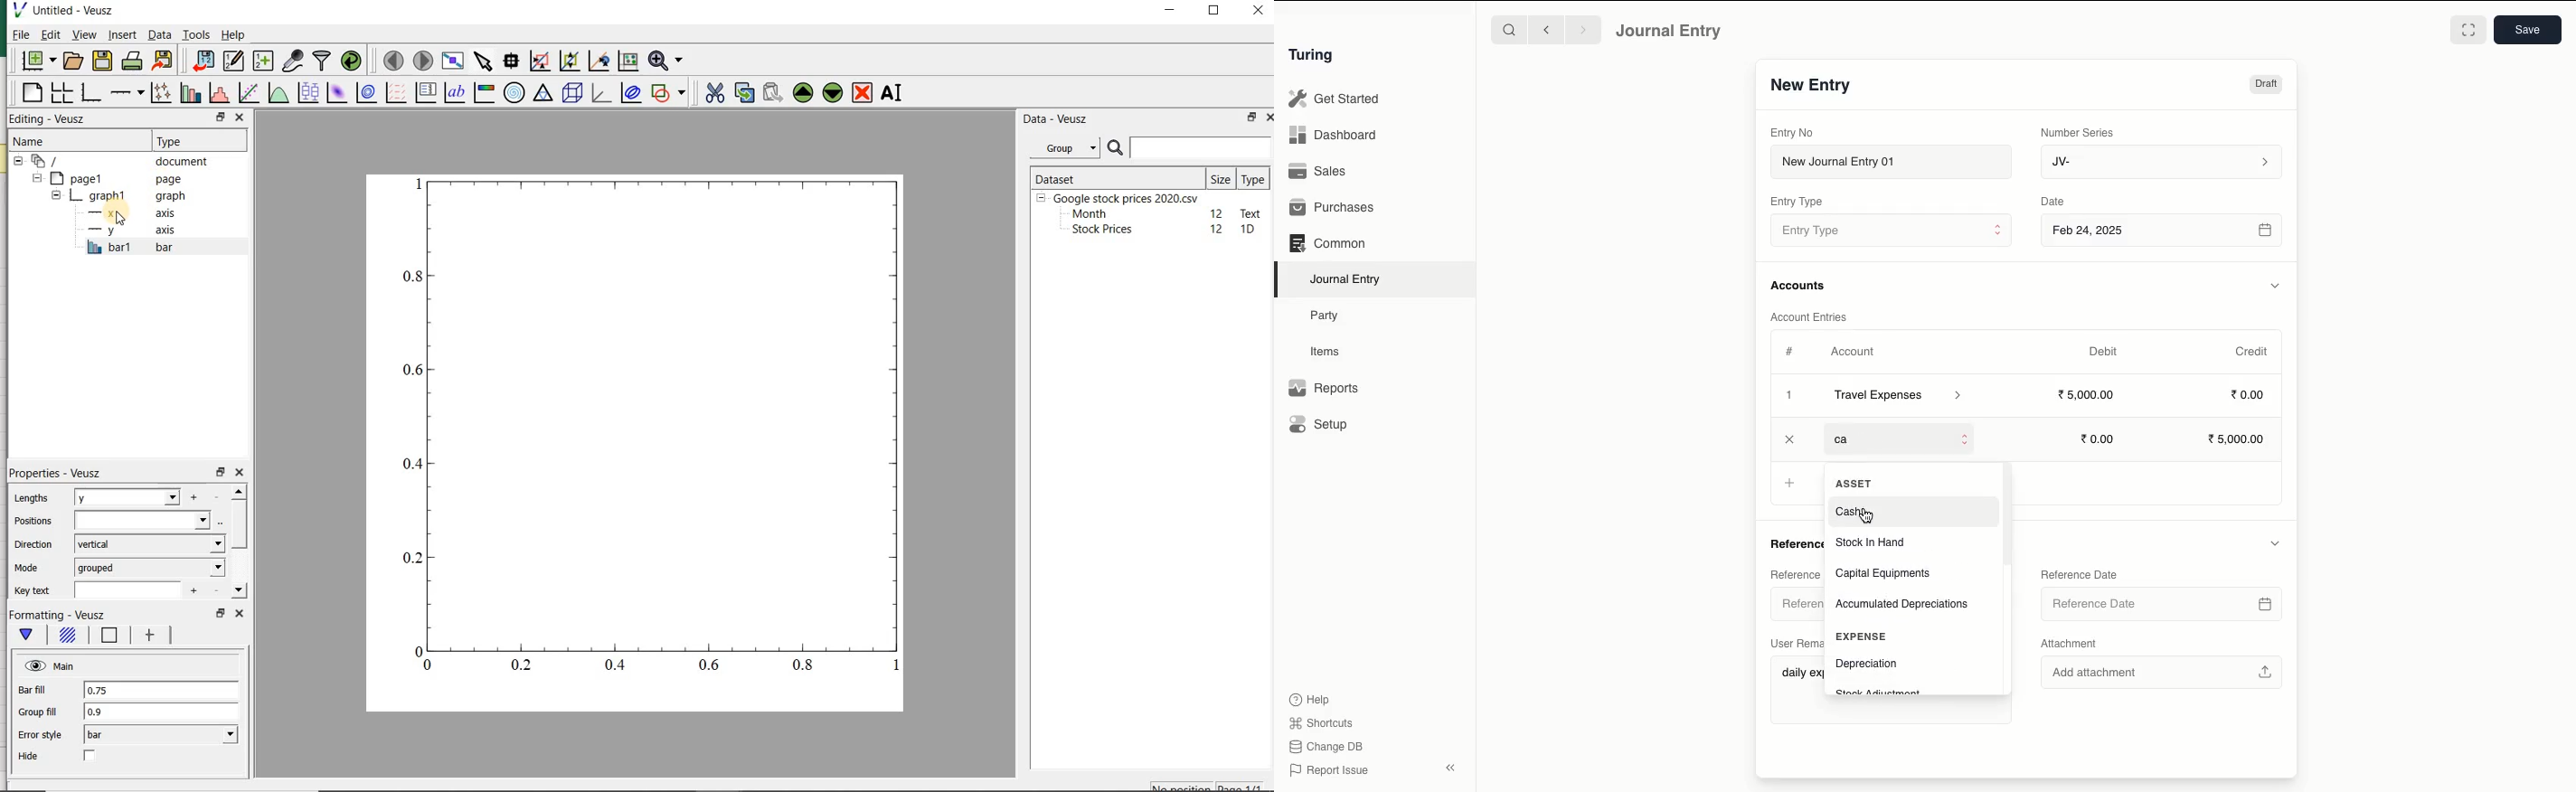 The image size is (2576, 812). I want to click on text, so click(1249, 212).